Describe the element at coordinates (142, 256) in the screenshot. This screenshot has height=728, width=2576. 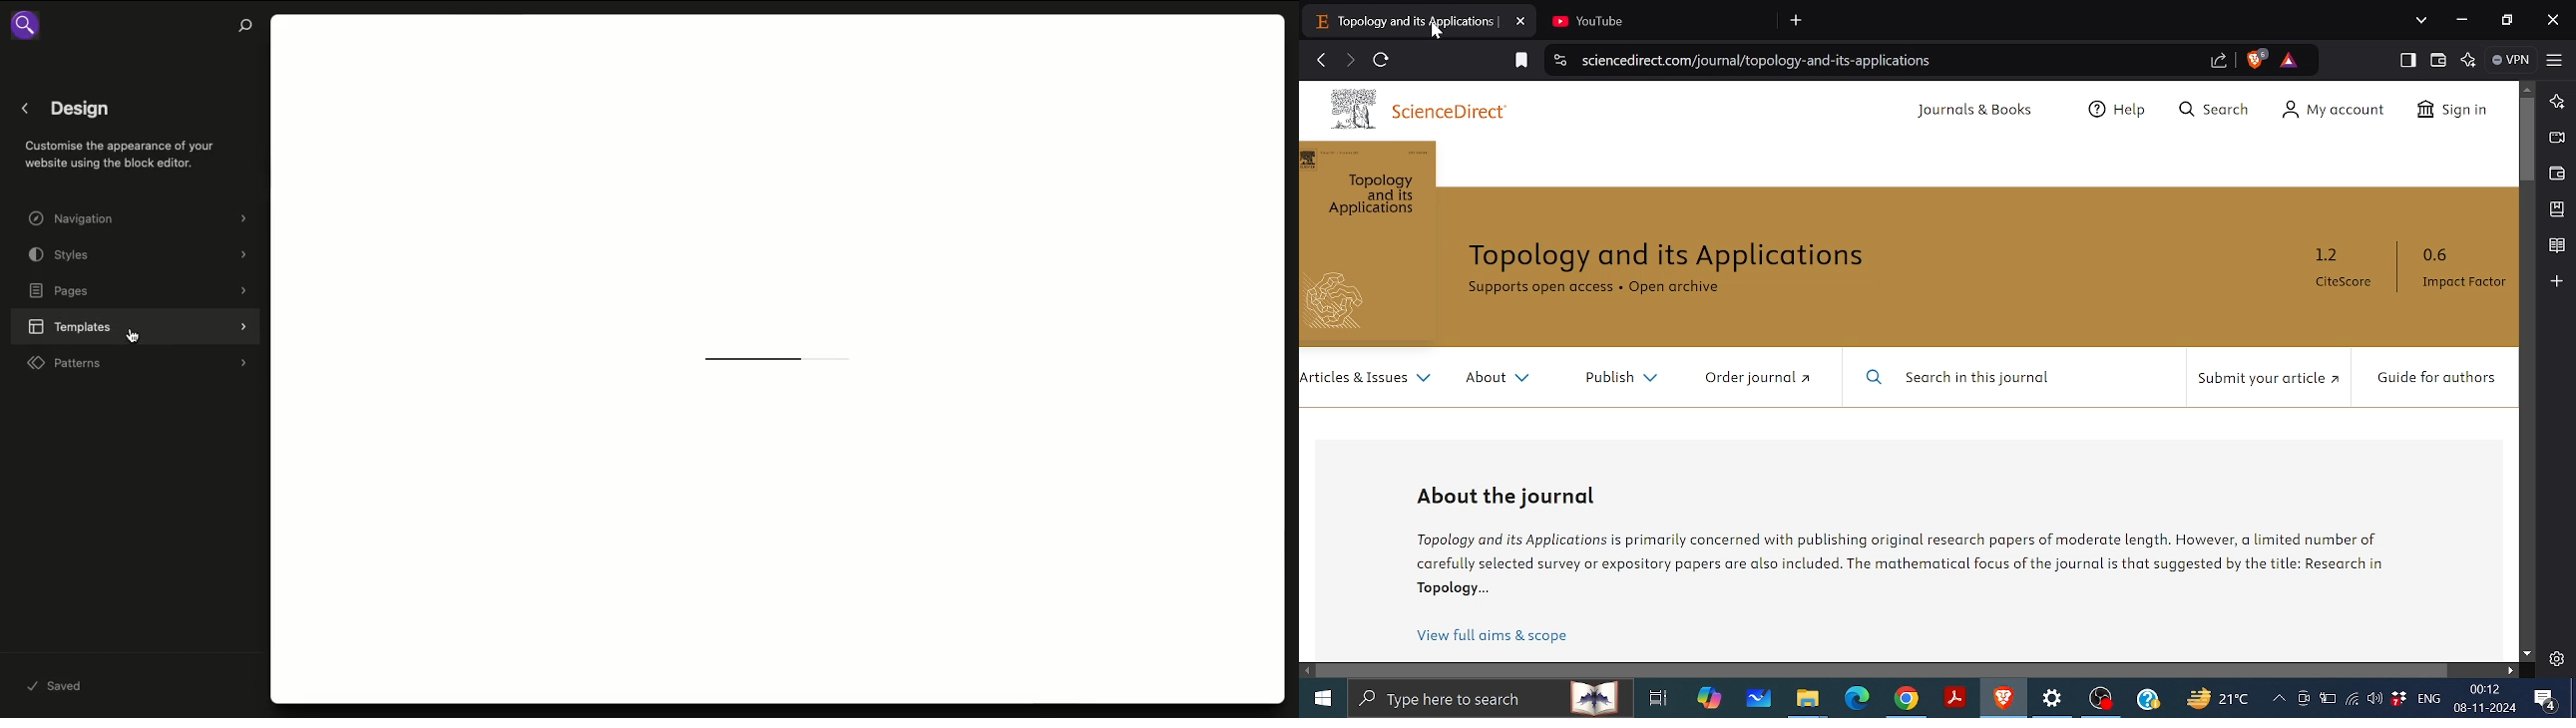
I see `Styles` at that location.